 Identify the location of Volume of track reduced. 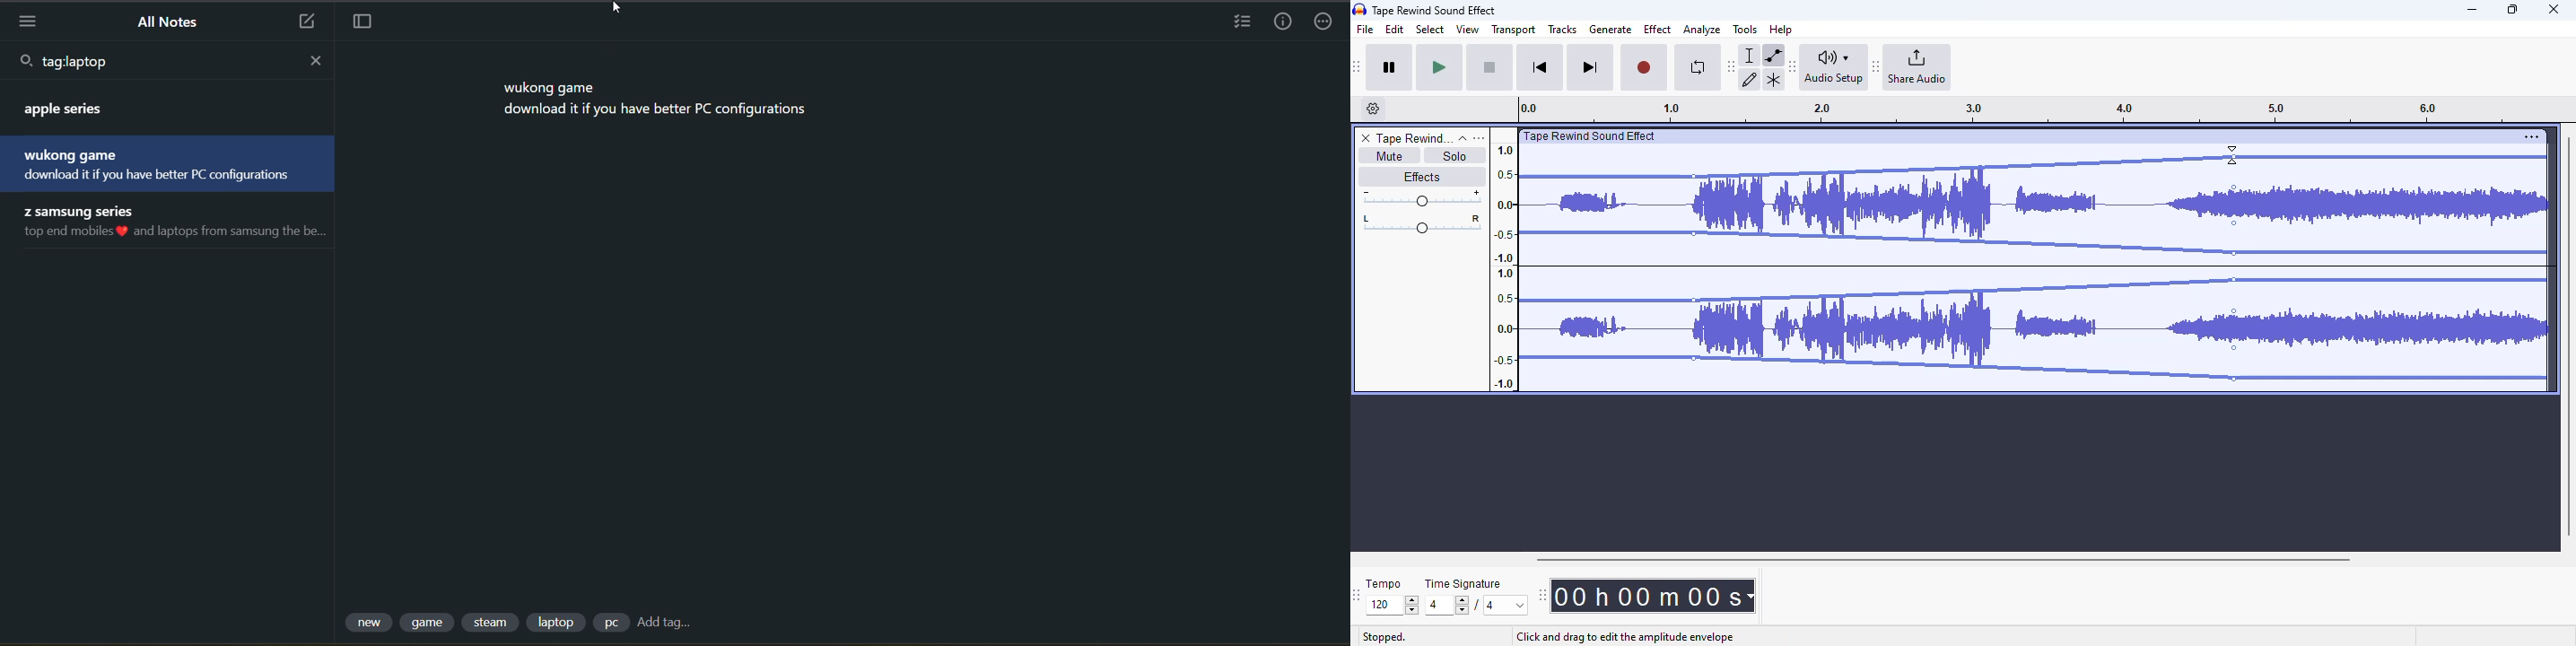
(1964, 261).